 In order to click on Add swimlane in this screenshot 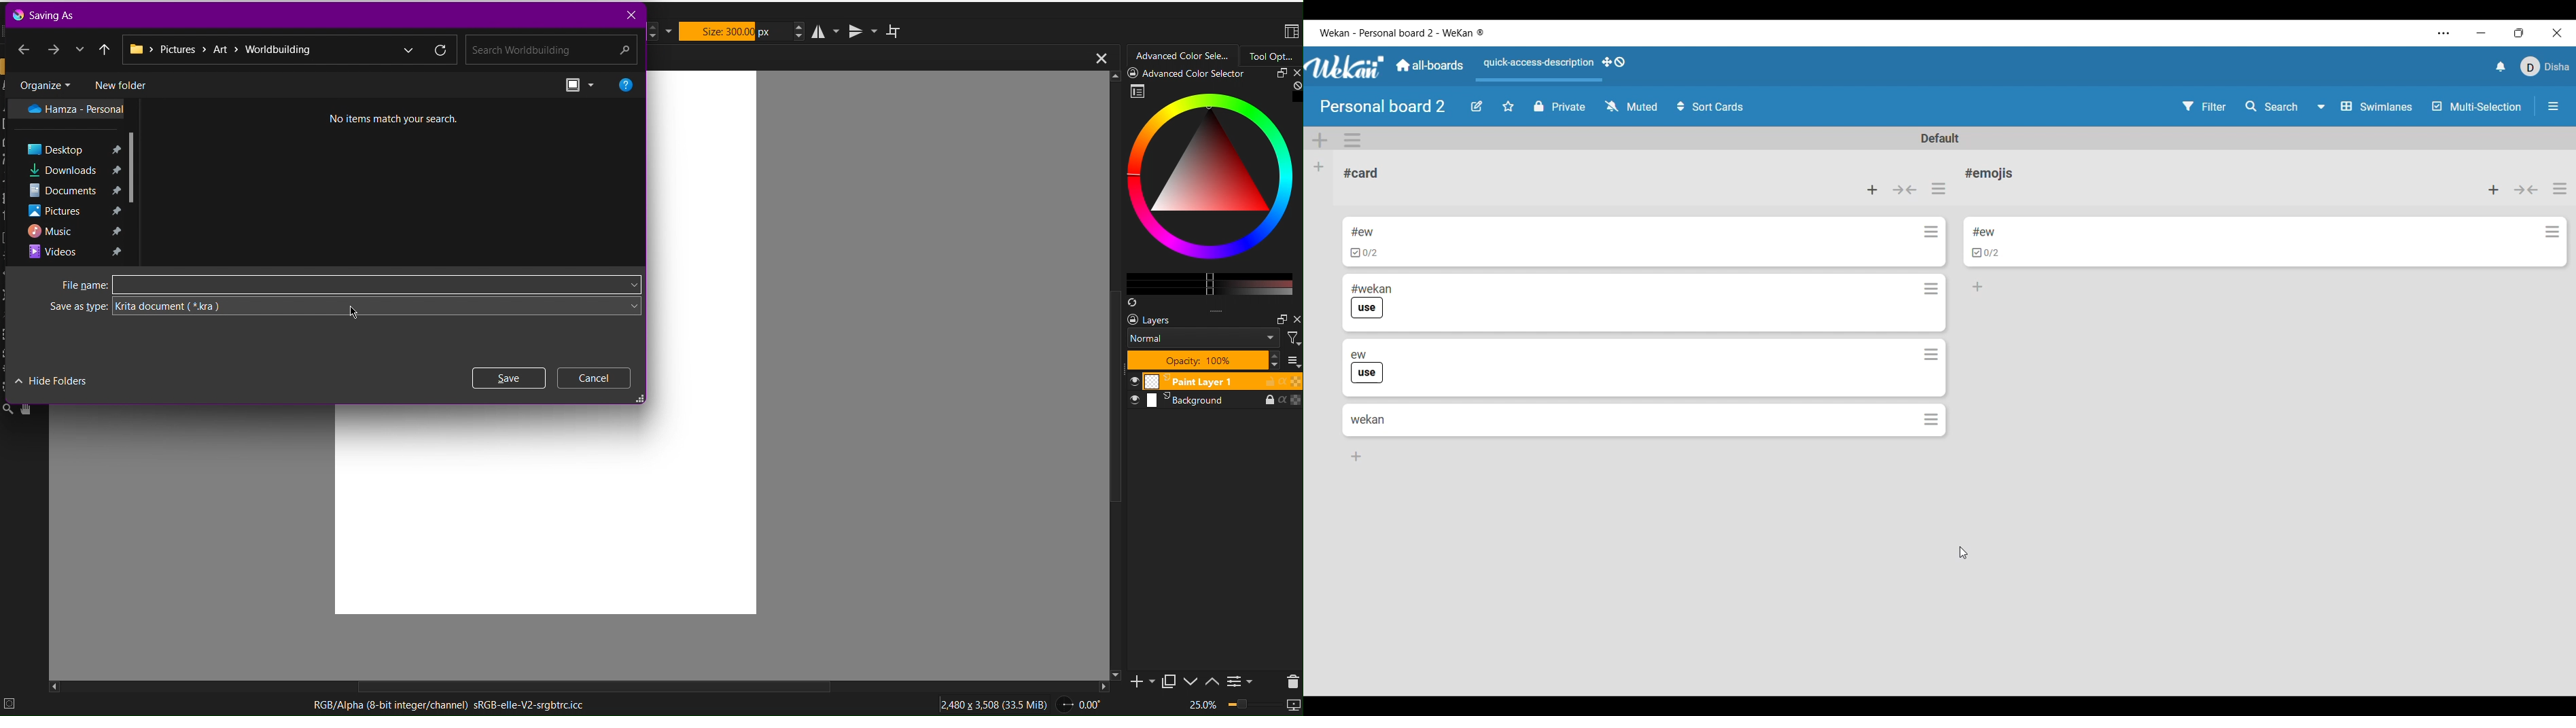, I will do `click(1321, 141)`.